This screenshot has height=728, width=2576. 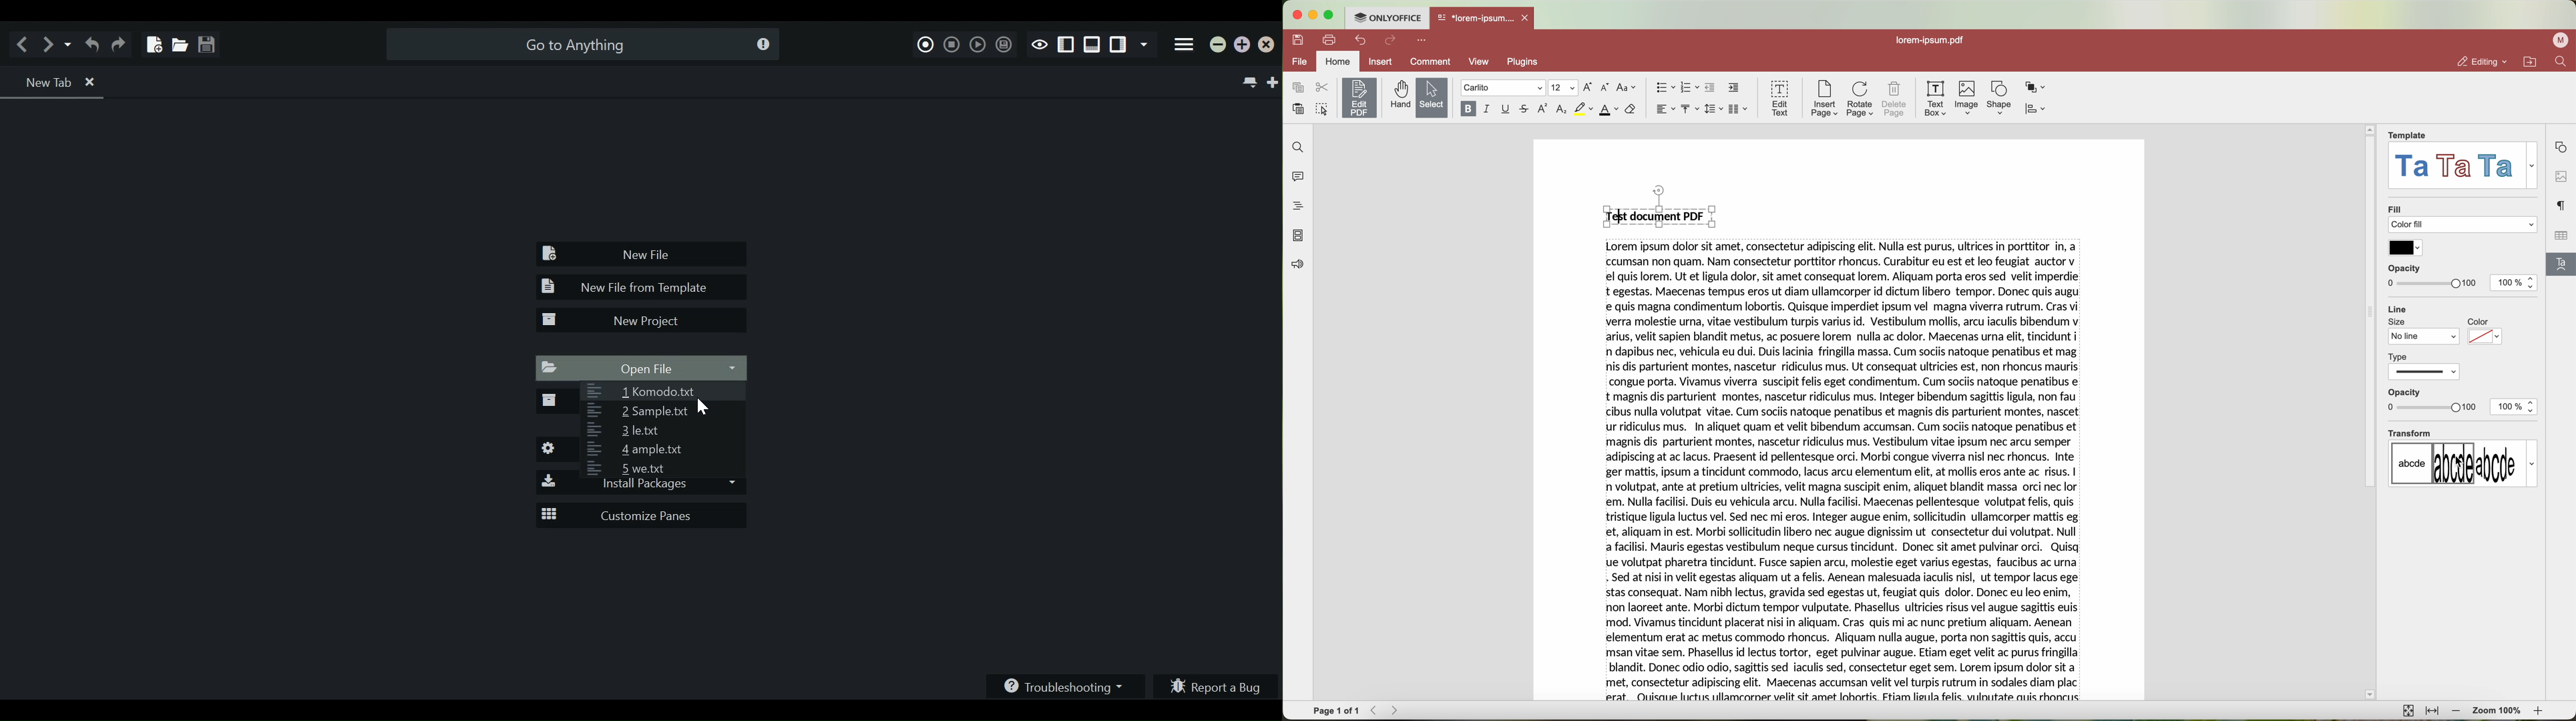 What do you see at coordinates (1376, 710) in the screenshot?
I see `Backward` at bounding box center [1376, 710].